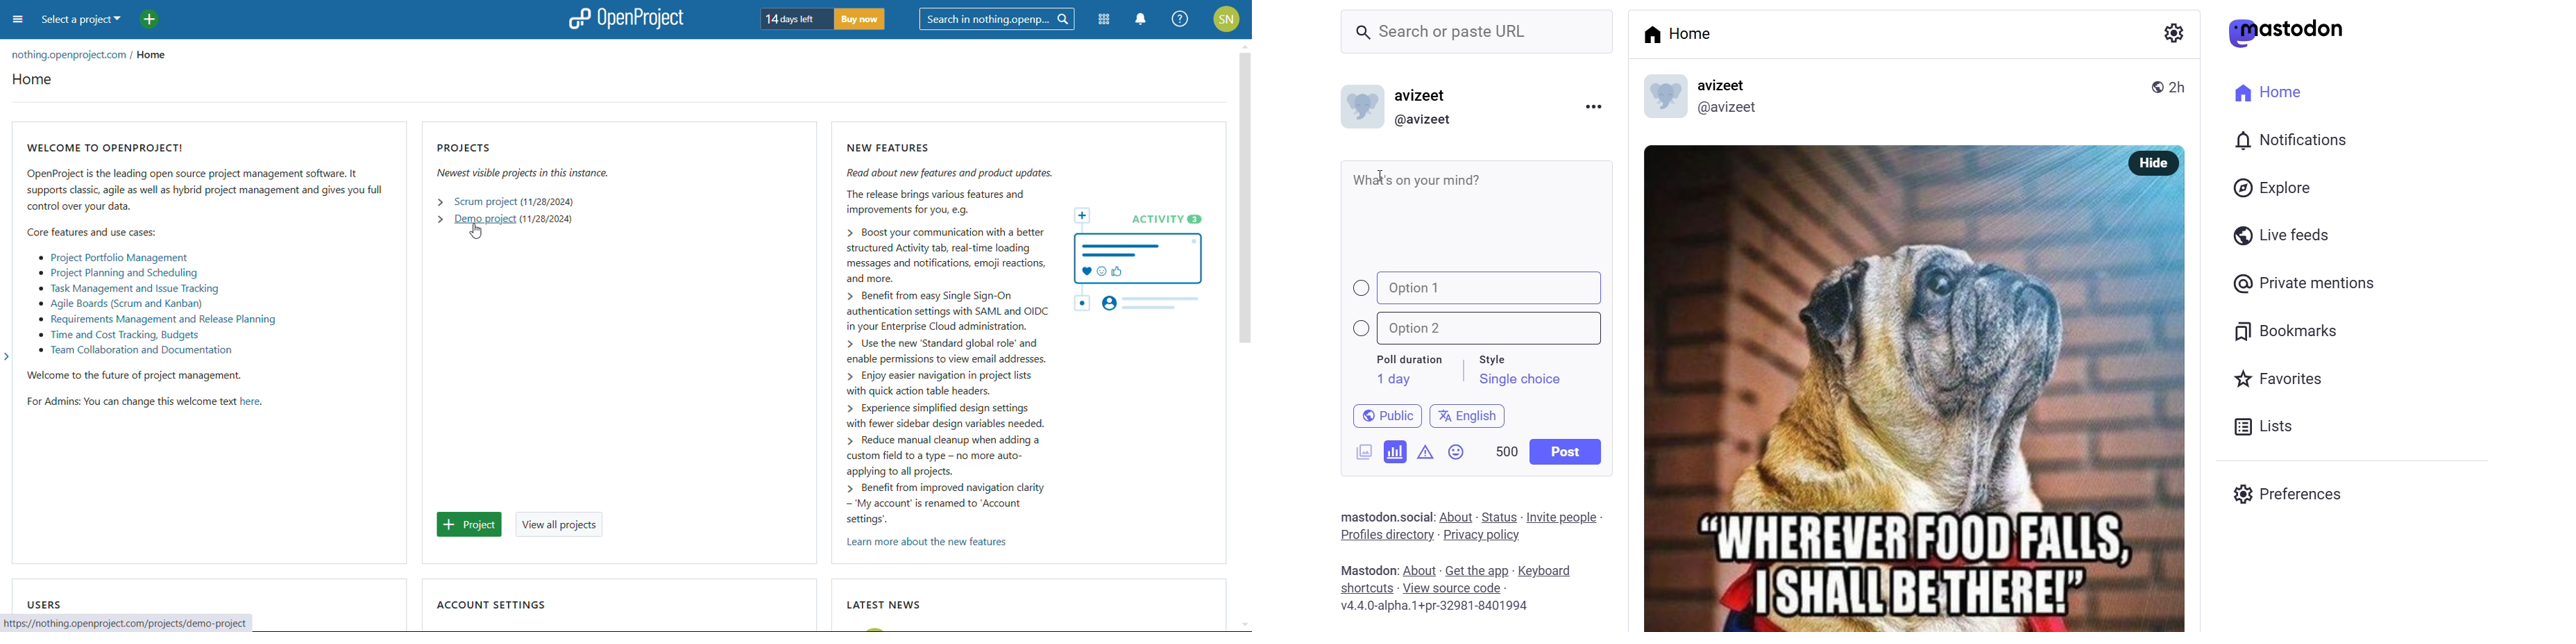 The image size is (2576, 644). What do you see at coordinates (118, 336) in the screenshot?
I see `time and cost tracking, budgets` at bounding box center [118, 336].